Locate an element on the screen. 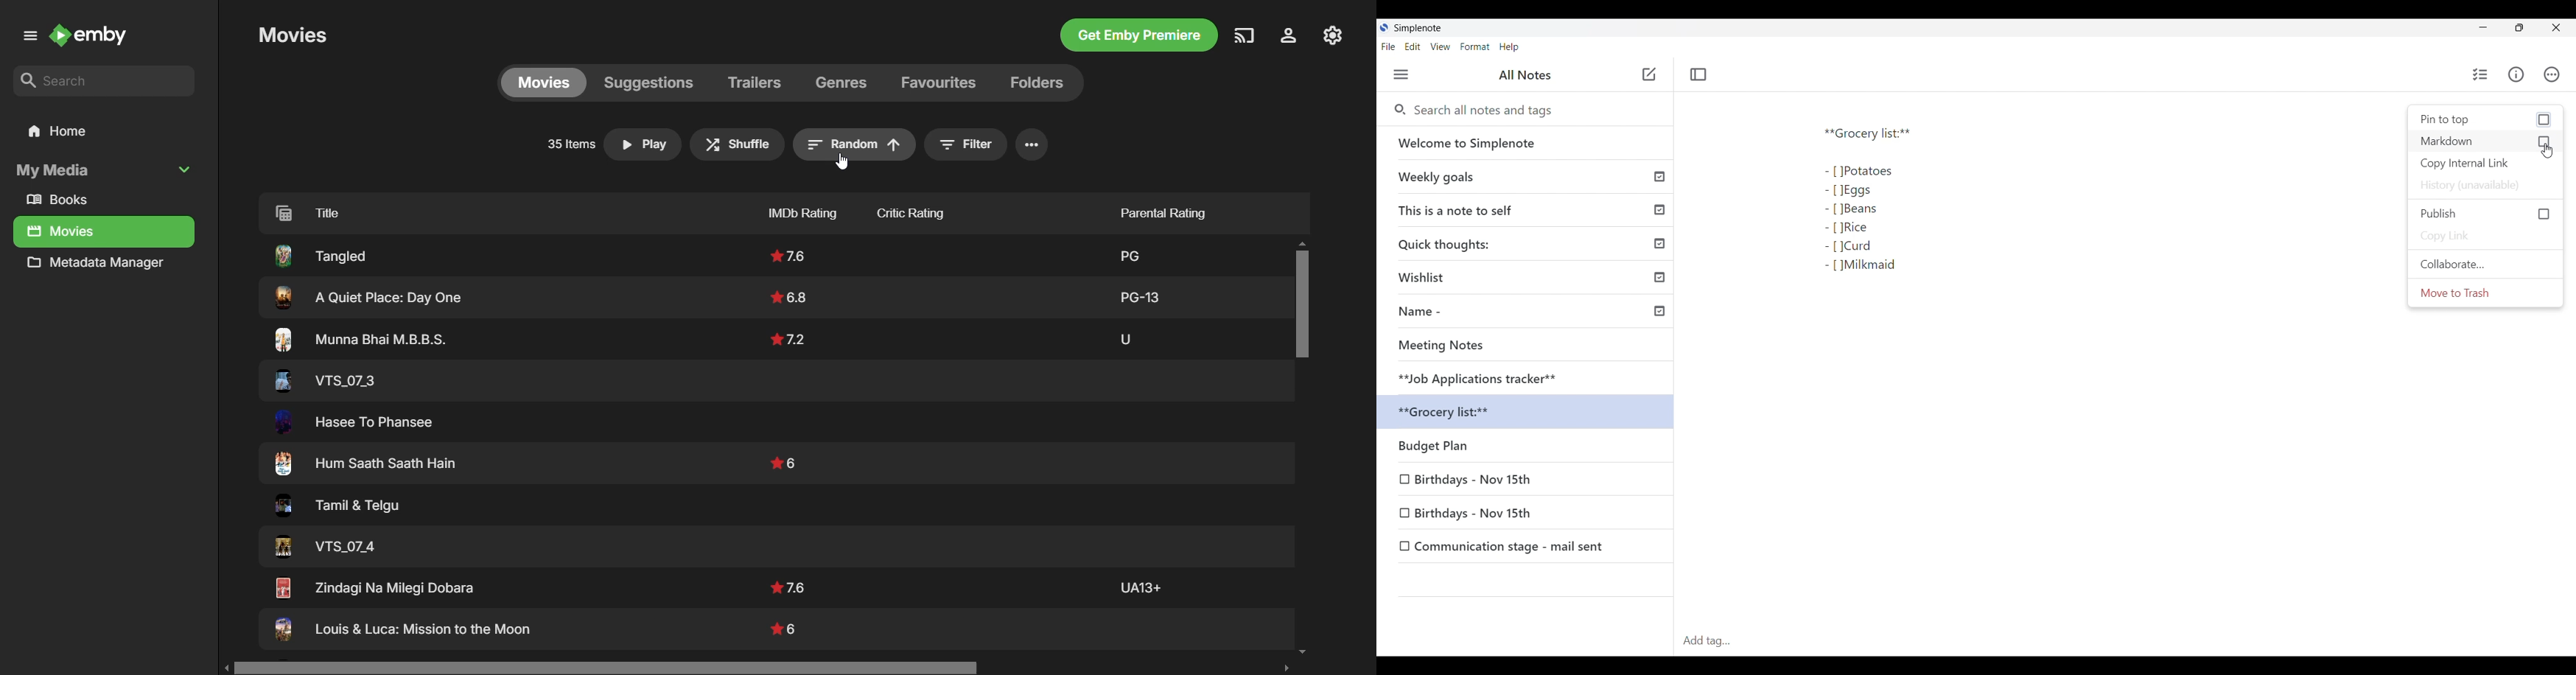 Image resolution: width=2576 pixels, height=700 pixels. Meeting Notes is located at coordinates (1530, 347).